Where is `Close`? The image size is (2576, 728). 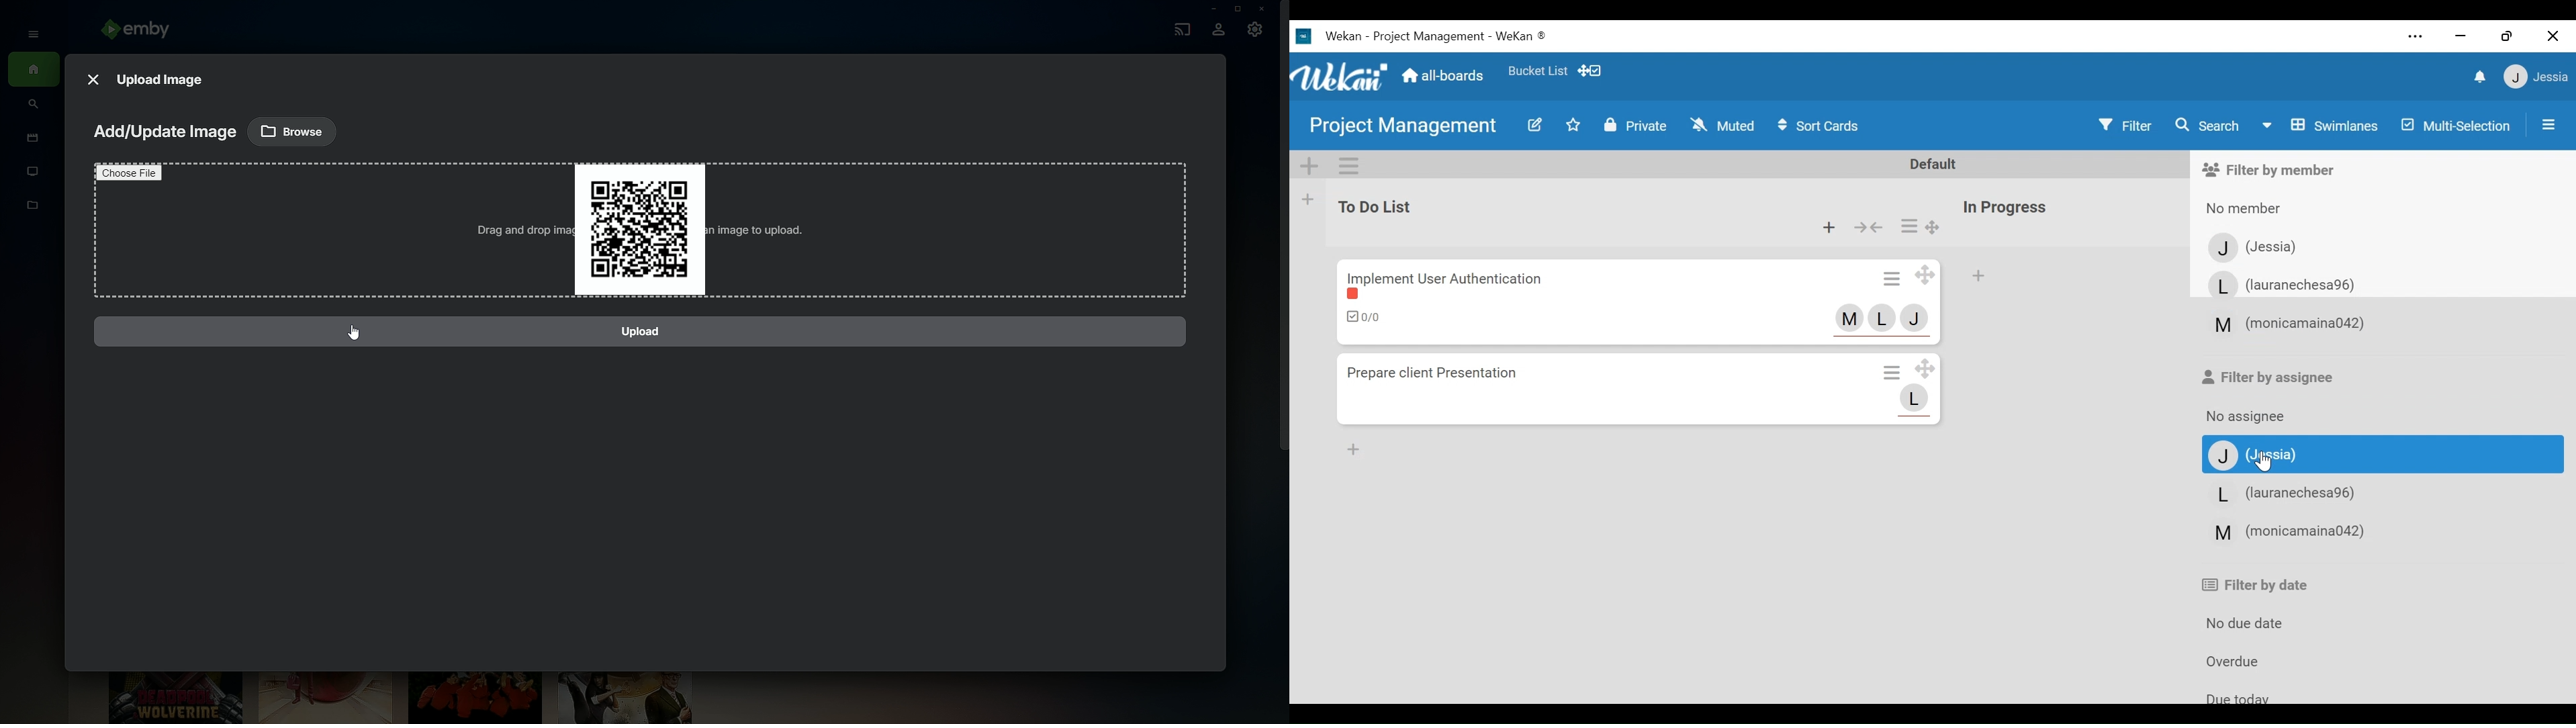 Close is located at coordinates (2553, 35).